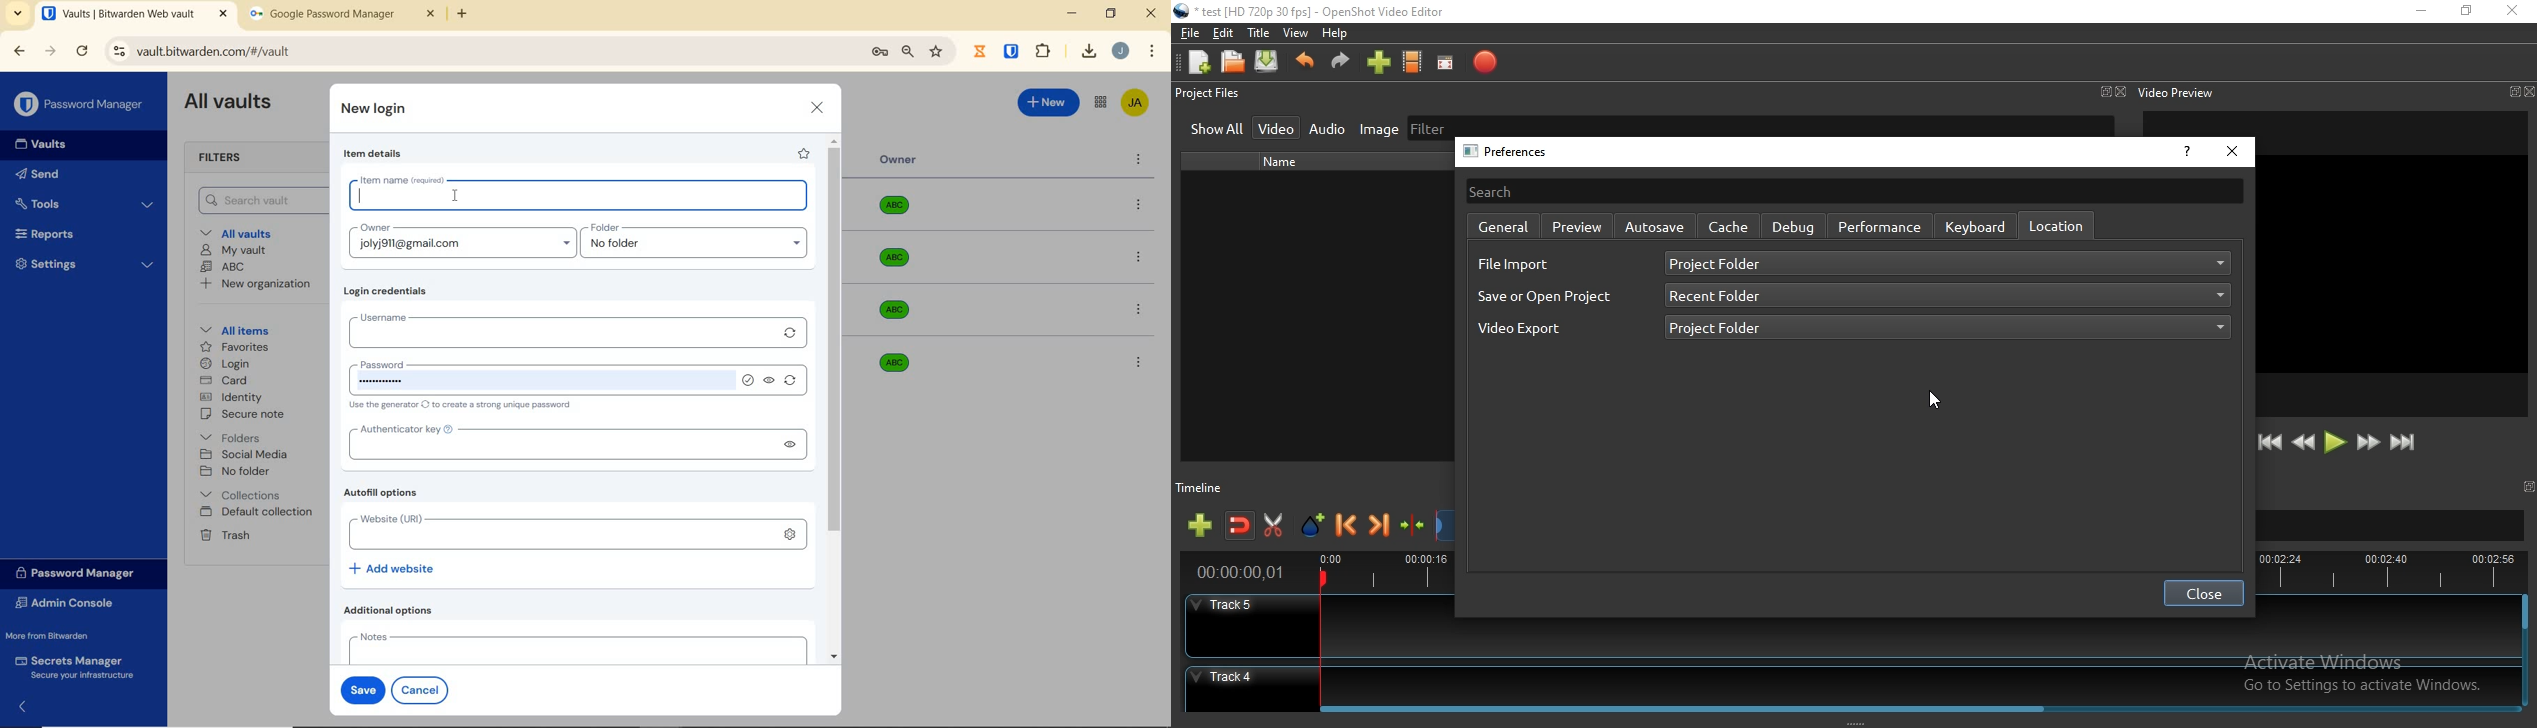 This screenshot has height=728, width=2548. Describe the element at coordinates (232, 328) in the screenshot. I see `All items` at that location.